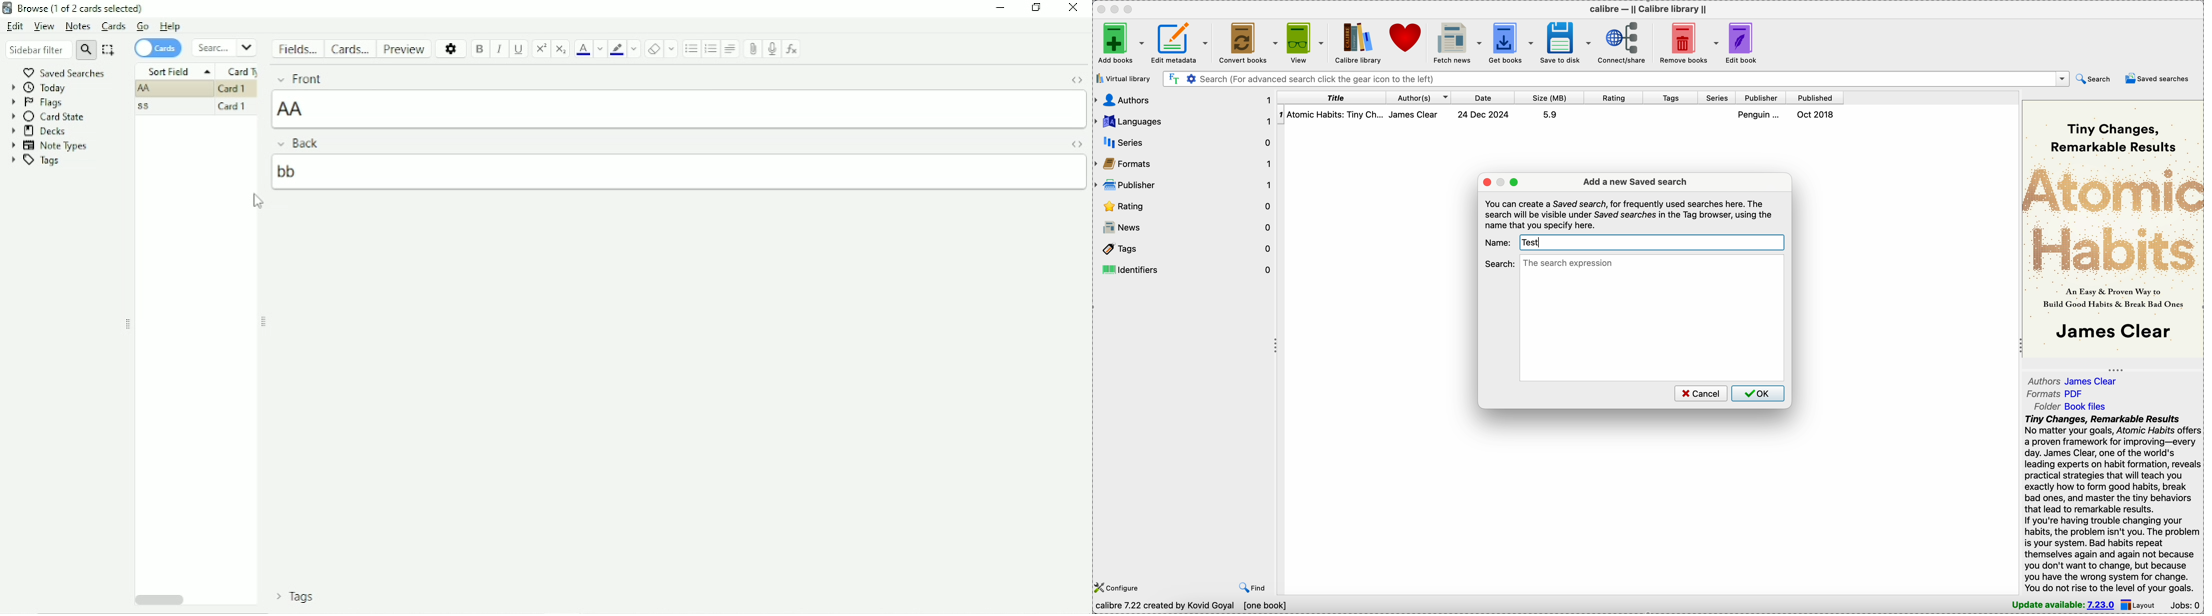  What do you see at coordinates (1184, 228) in the screenshot?
I see `news` at bounding box center [1184, 228].